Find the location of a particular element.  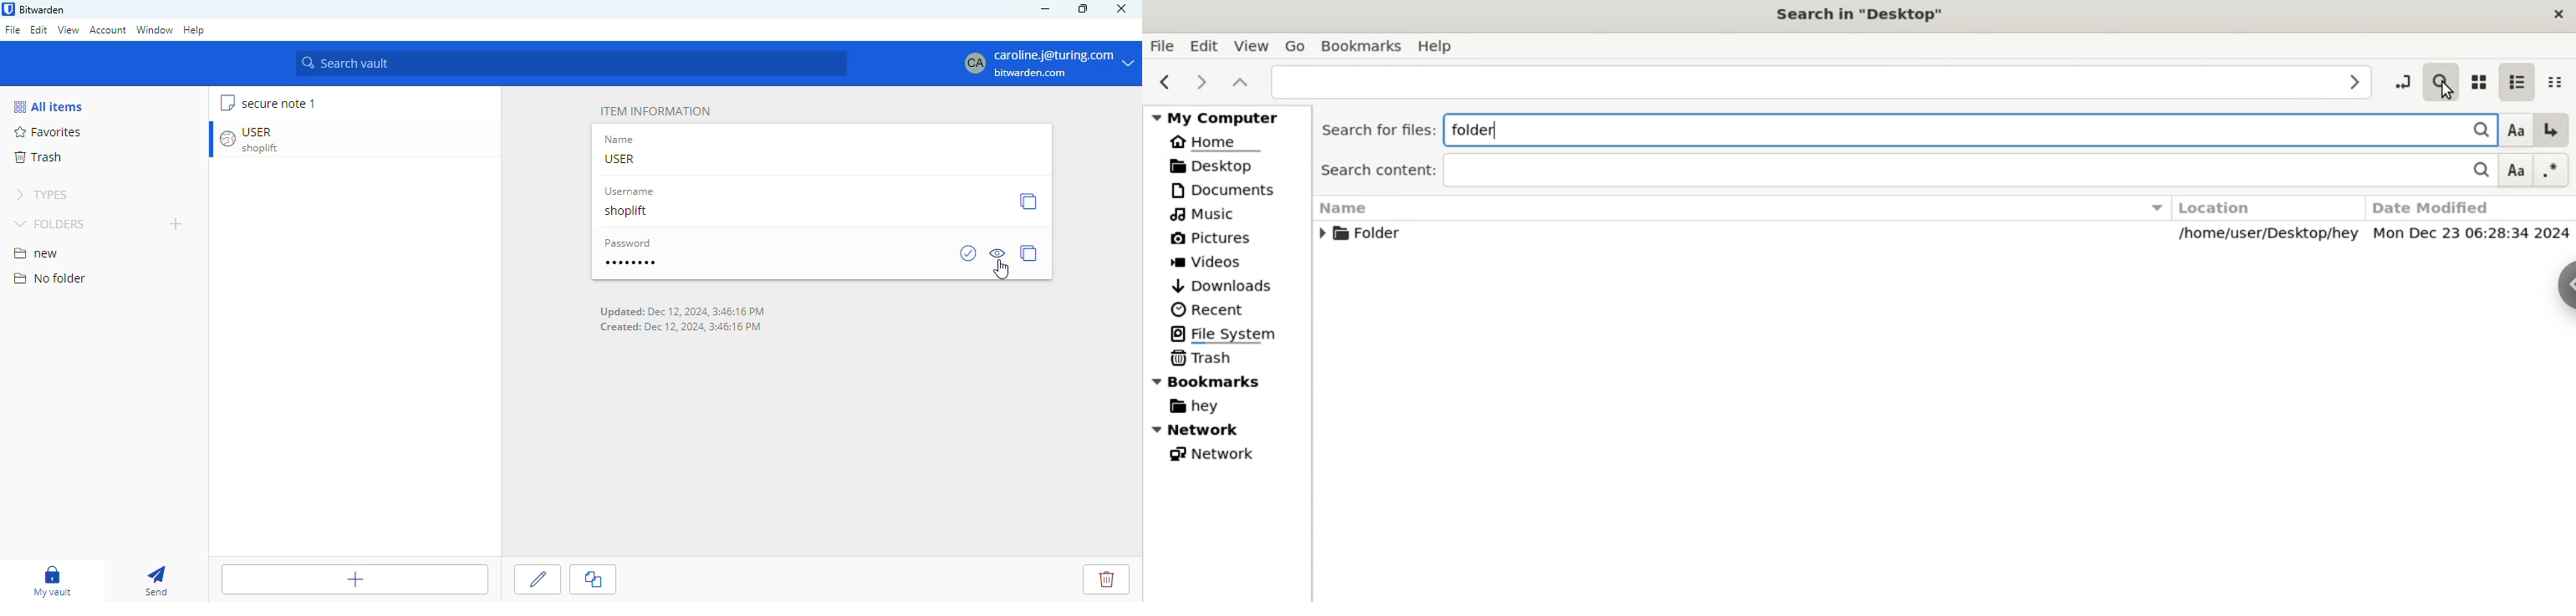

copy username is located at coordinates (1028, 202).